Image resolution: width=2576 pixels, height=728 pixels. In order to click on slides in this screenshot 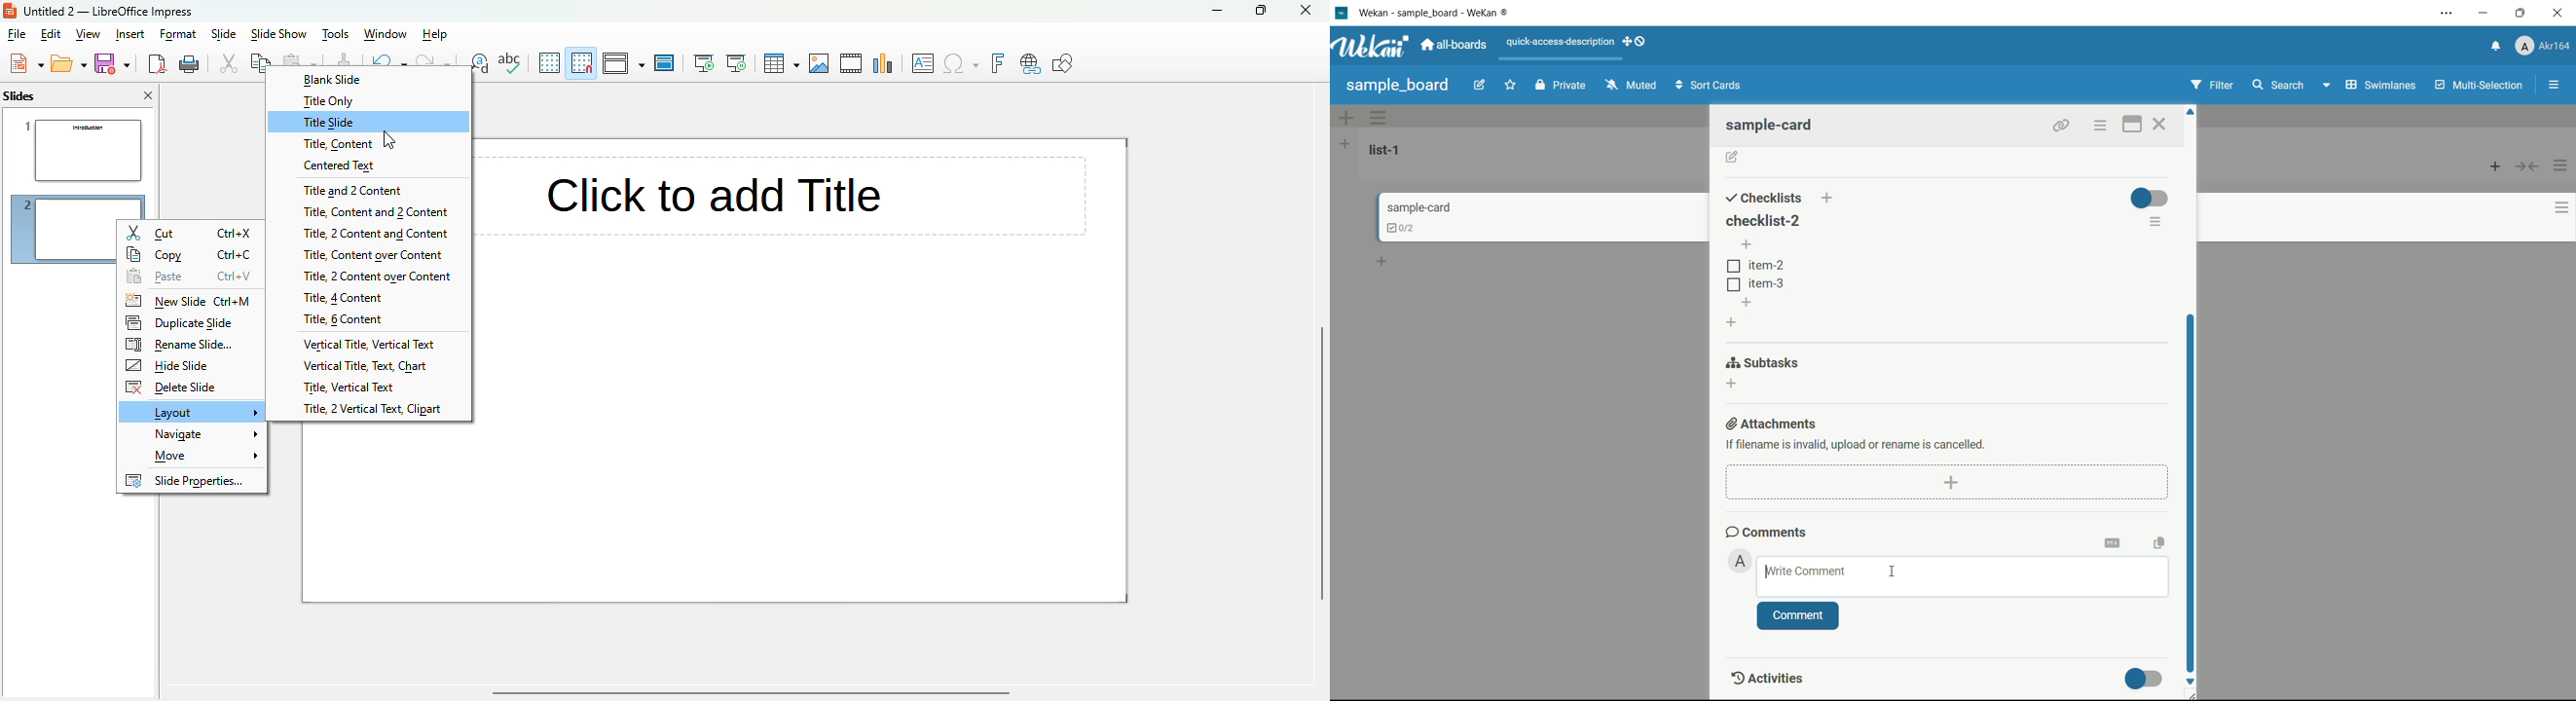, I will do `click(19, 95)`.